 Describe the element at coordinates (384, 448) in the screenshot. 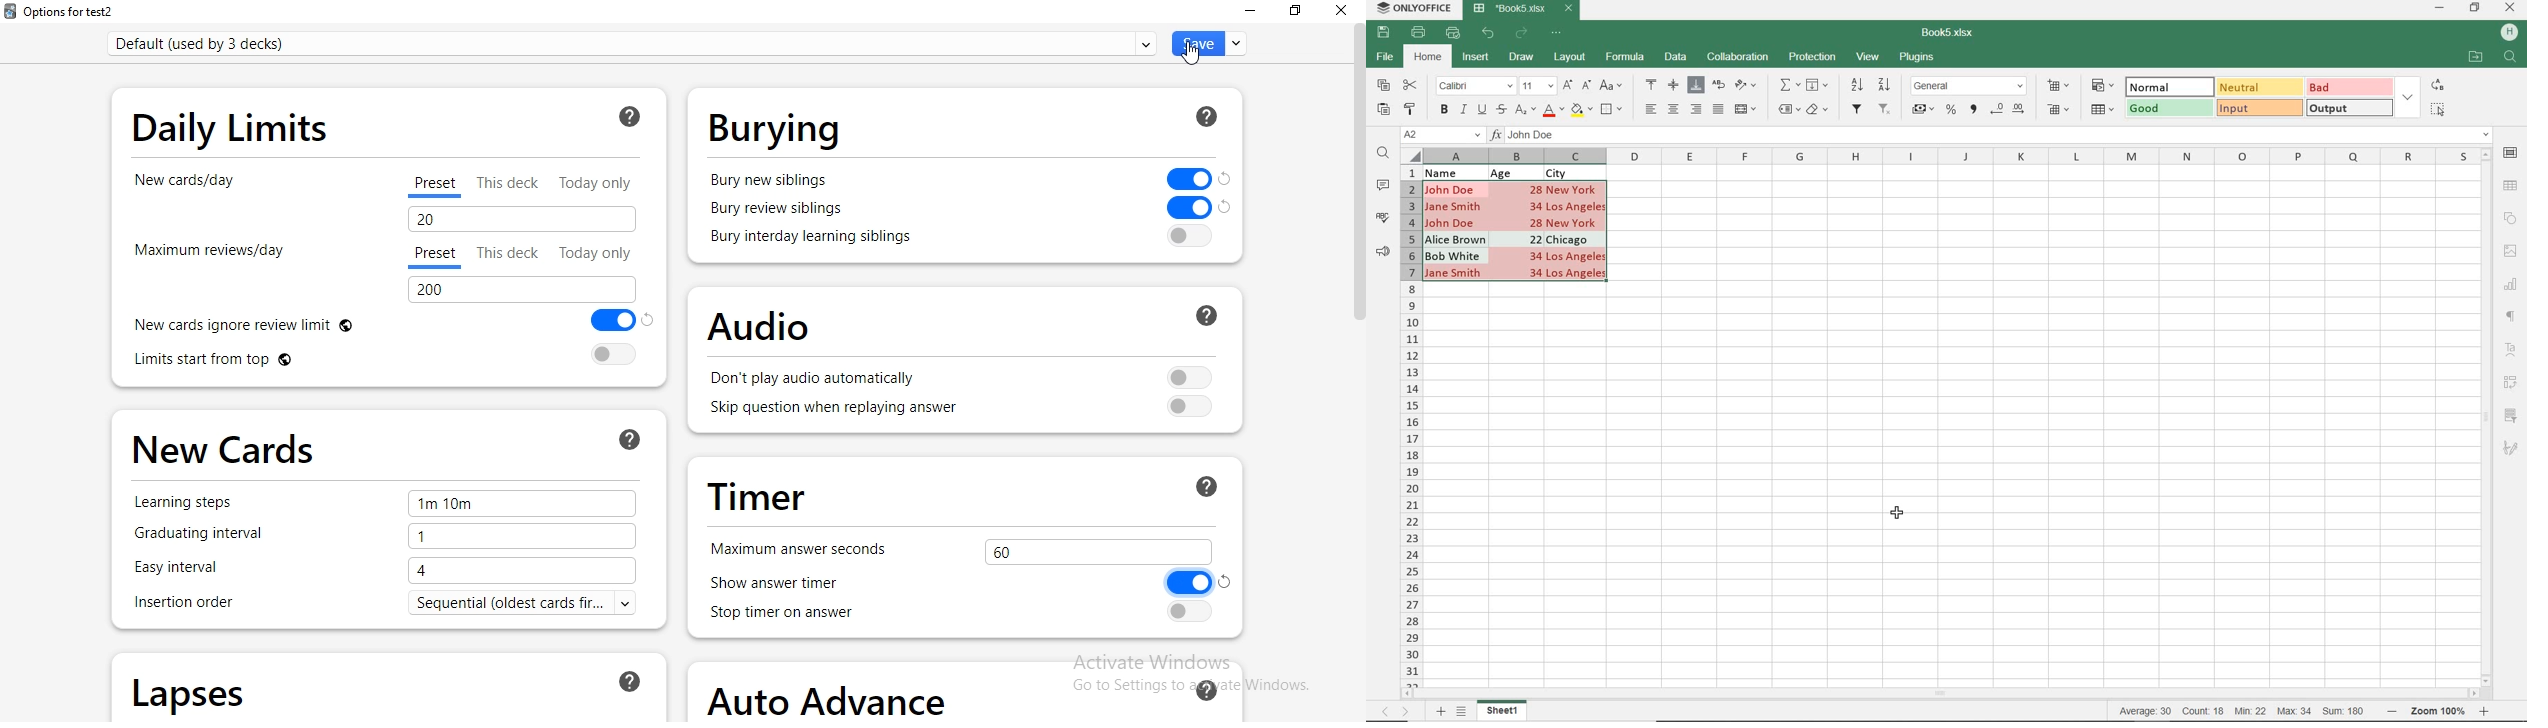

I see `new cards` at that location.